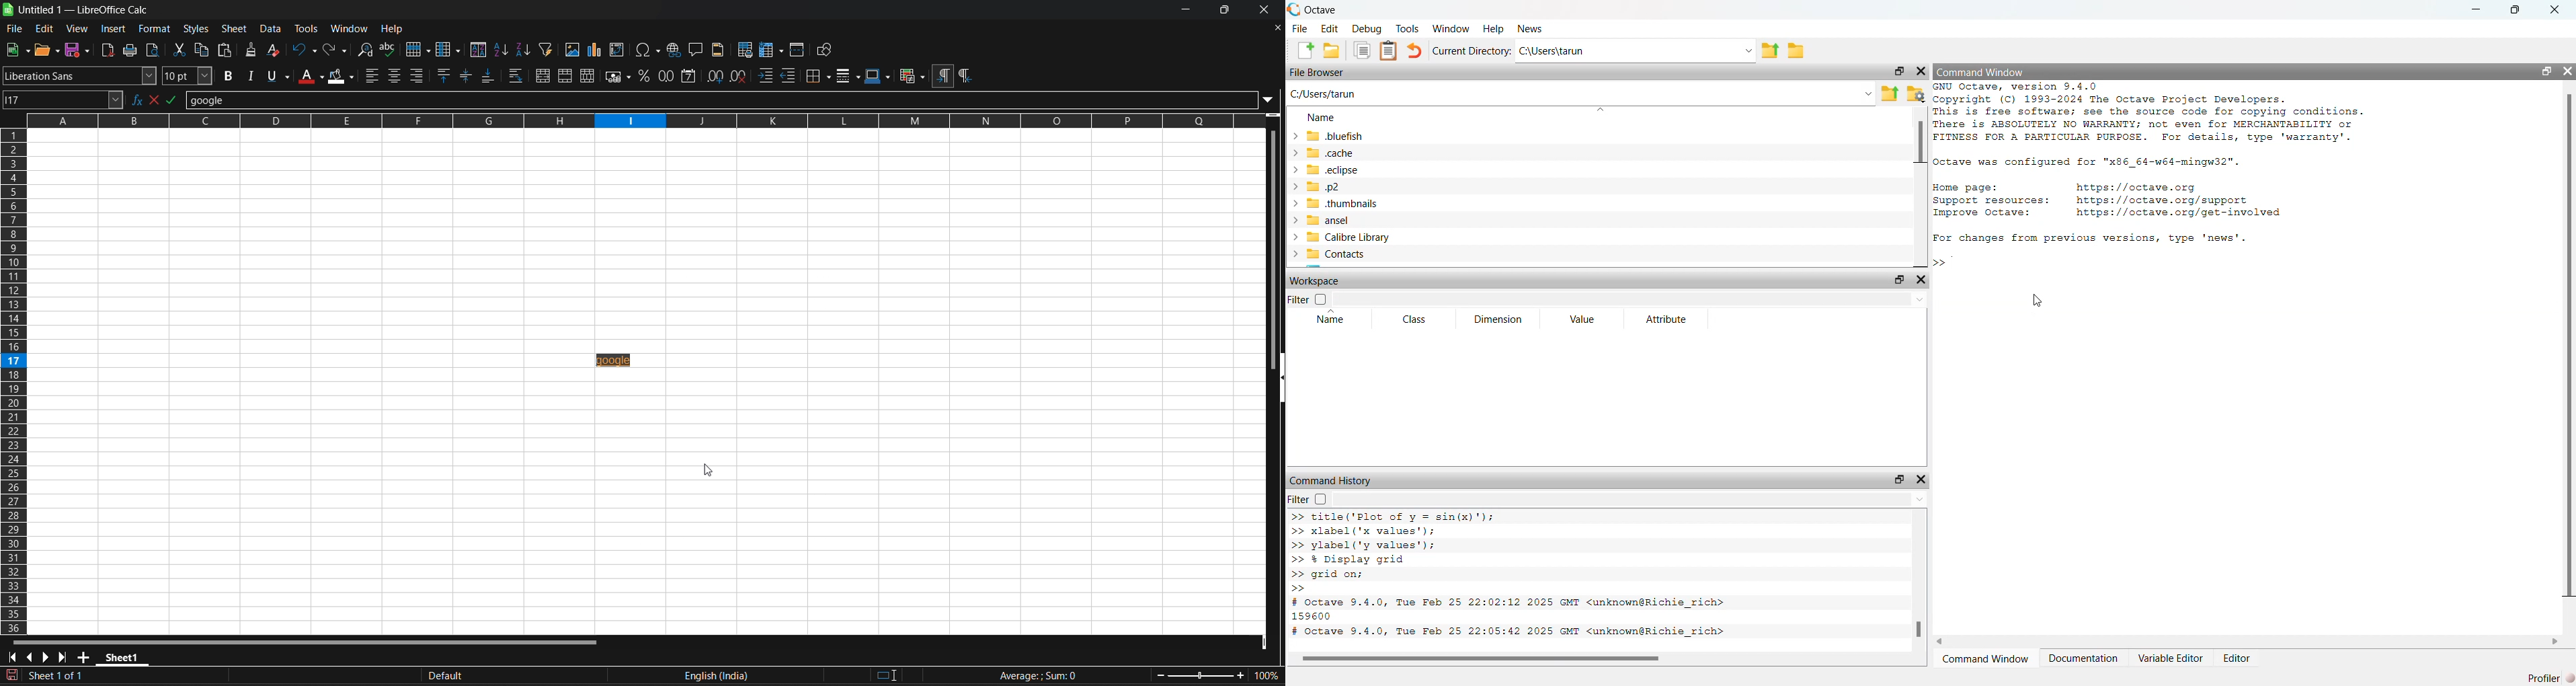  Describe the element at coordinates (351, 27) in the screenshot. I see `window` at that location.